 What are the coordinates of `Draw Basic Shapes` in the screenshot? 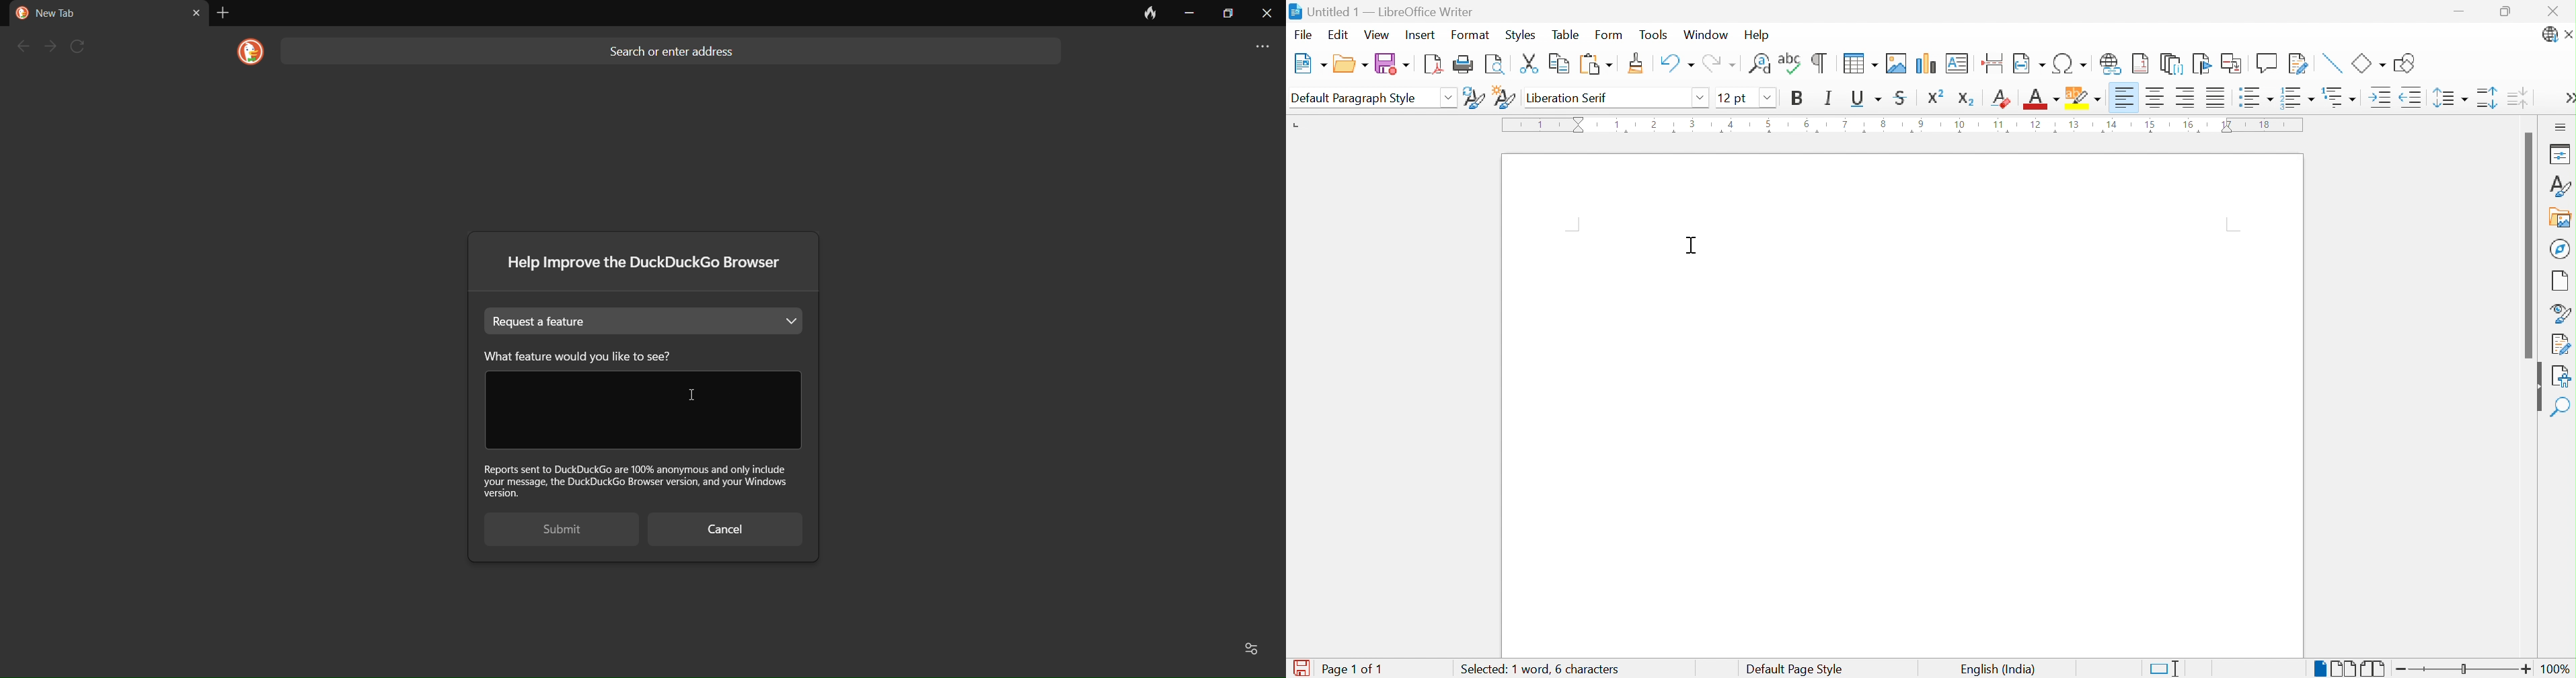 It's located at (2405, 63).